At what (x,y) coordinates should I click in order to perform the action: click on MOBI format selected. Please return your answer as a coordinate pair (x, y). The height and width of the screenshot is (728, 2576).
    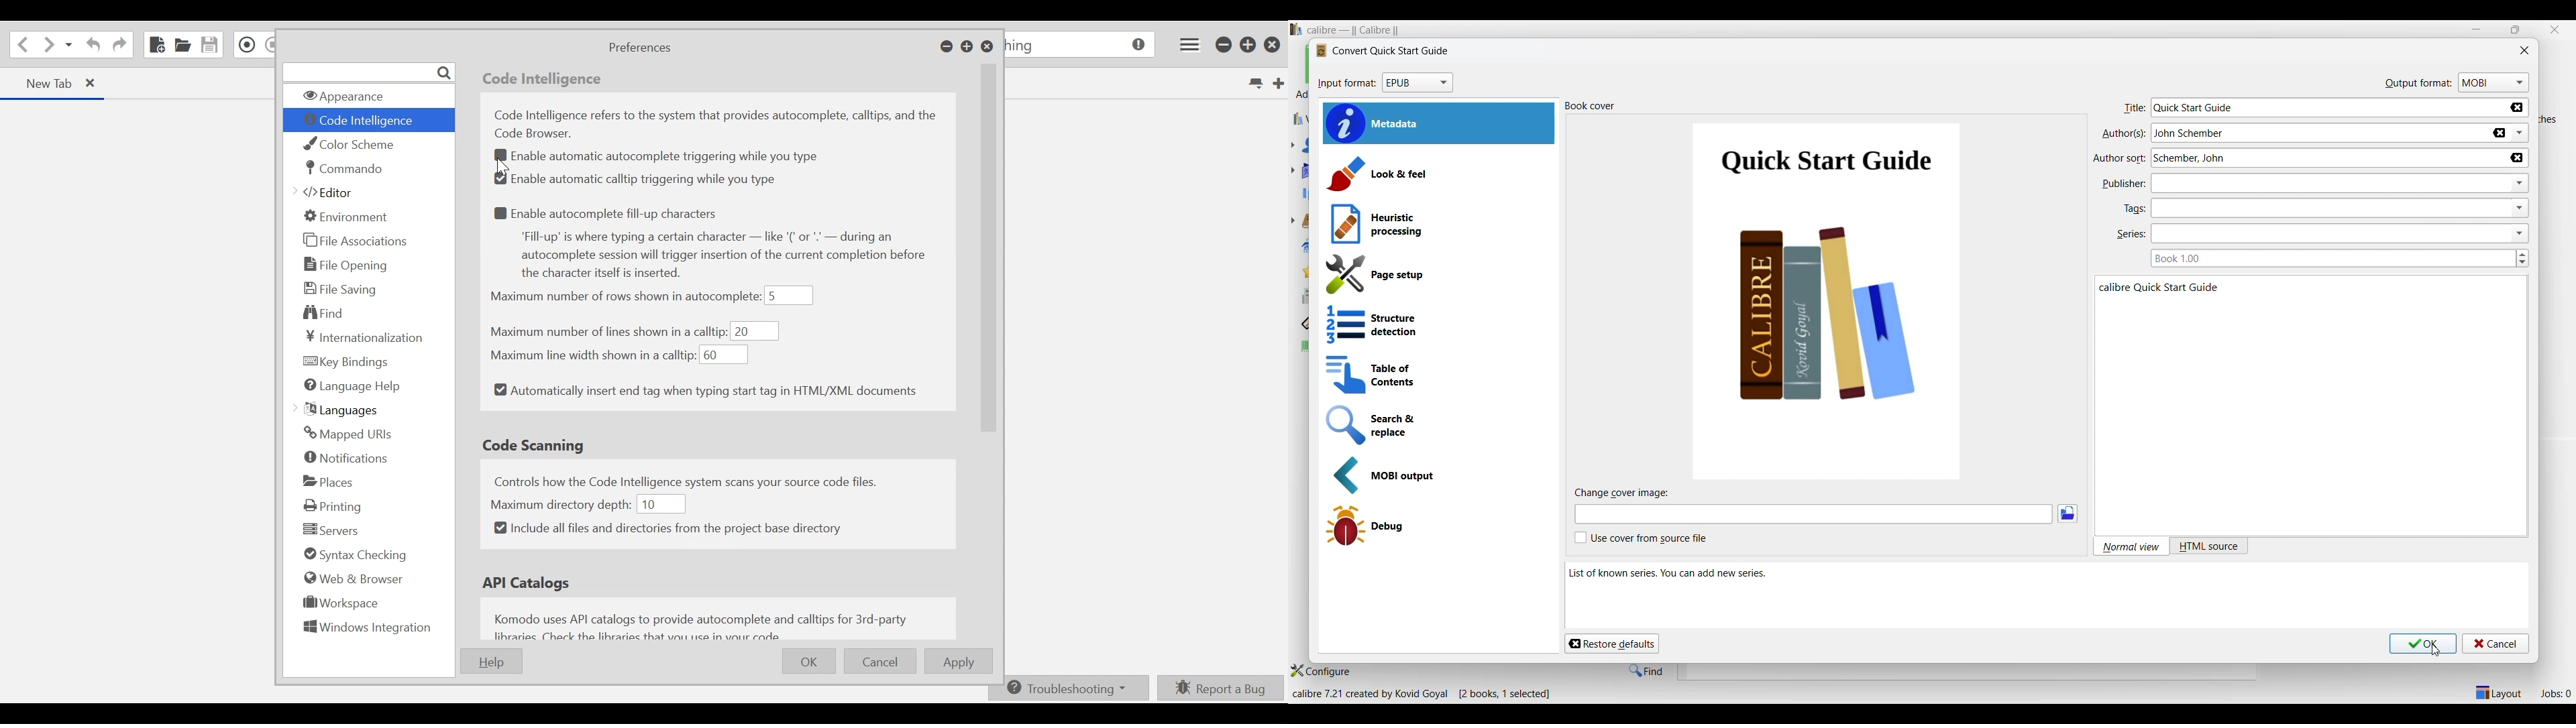
    Looking at the image, I should click on (2493, 83).